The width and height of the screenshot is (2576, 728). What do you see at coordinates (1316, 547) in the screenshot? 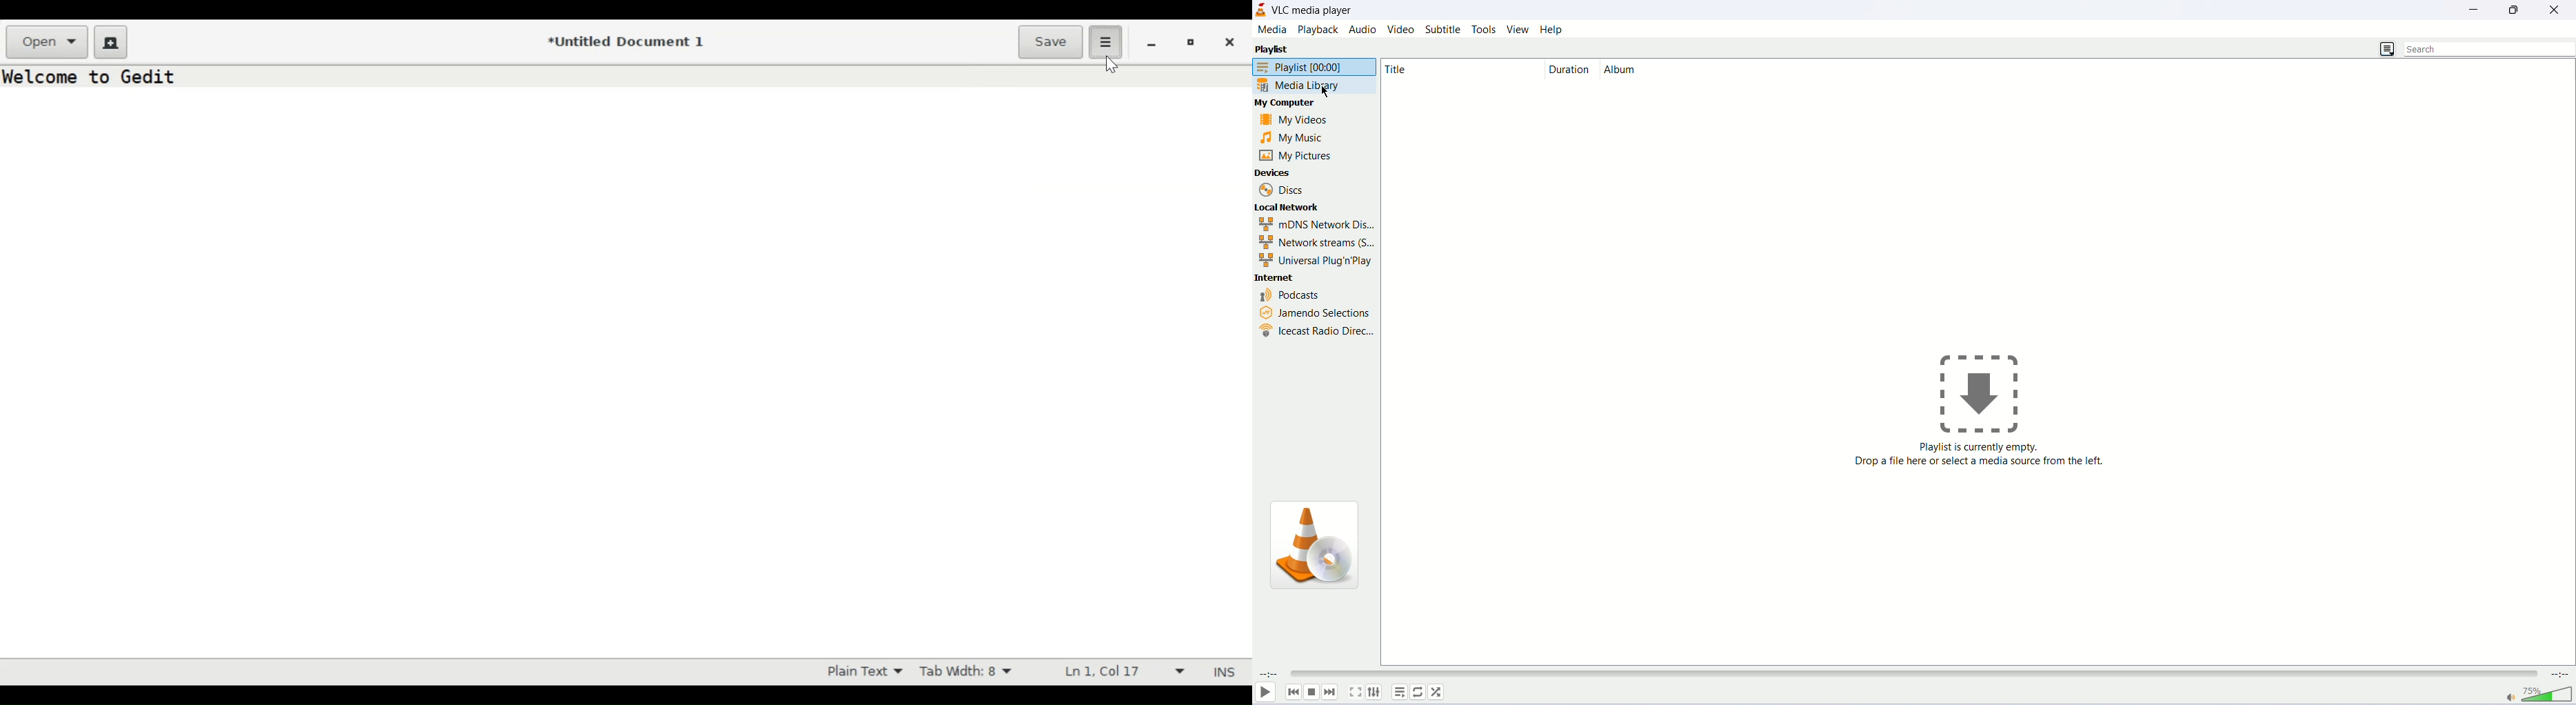
I see `image` at bounding box center [1316, 547].